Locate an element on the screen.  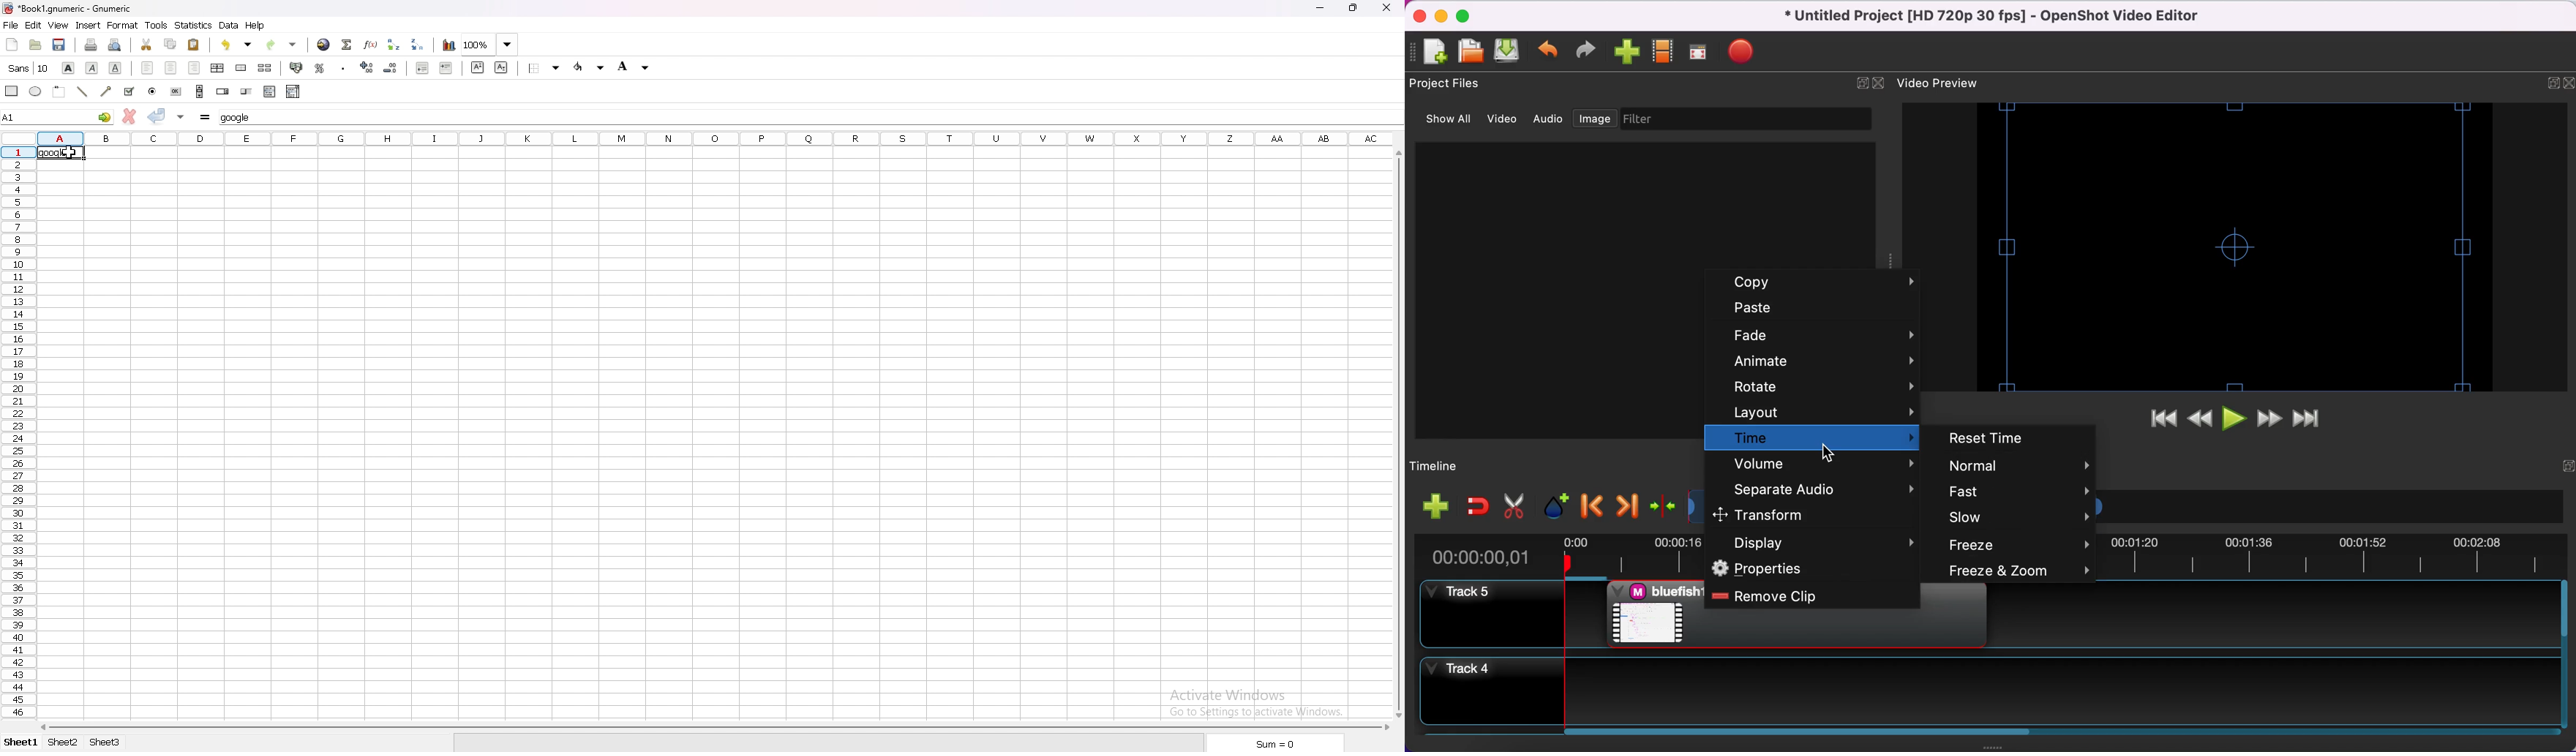
centre is located at coordinates (170, 67).